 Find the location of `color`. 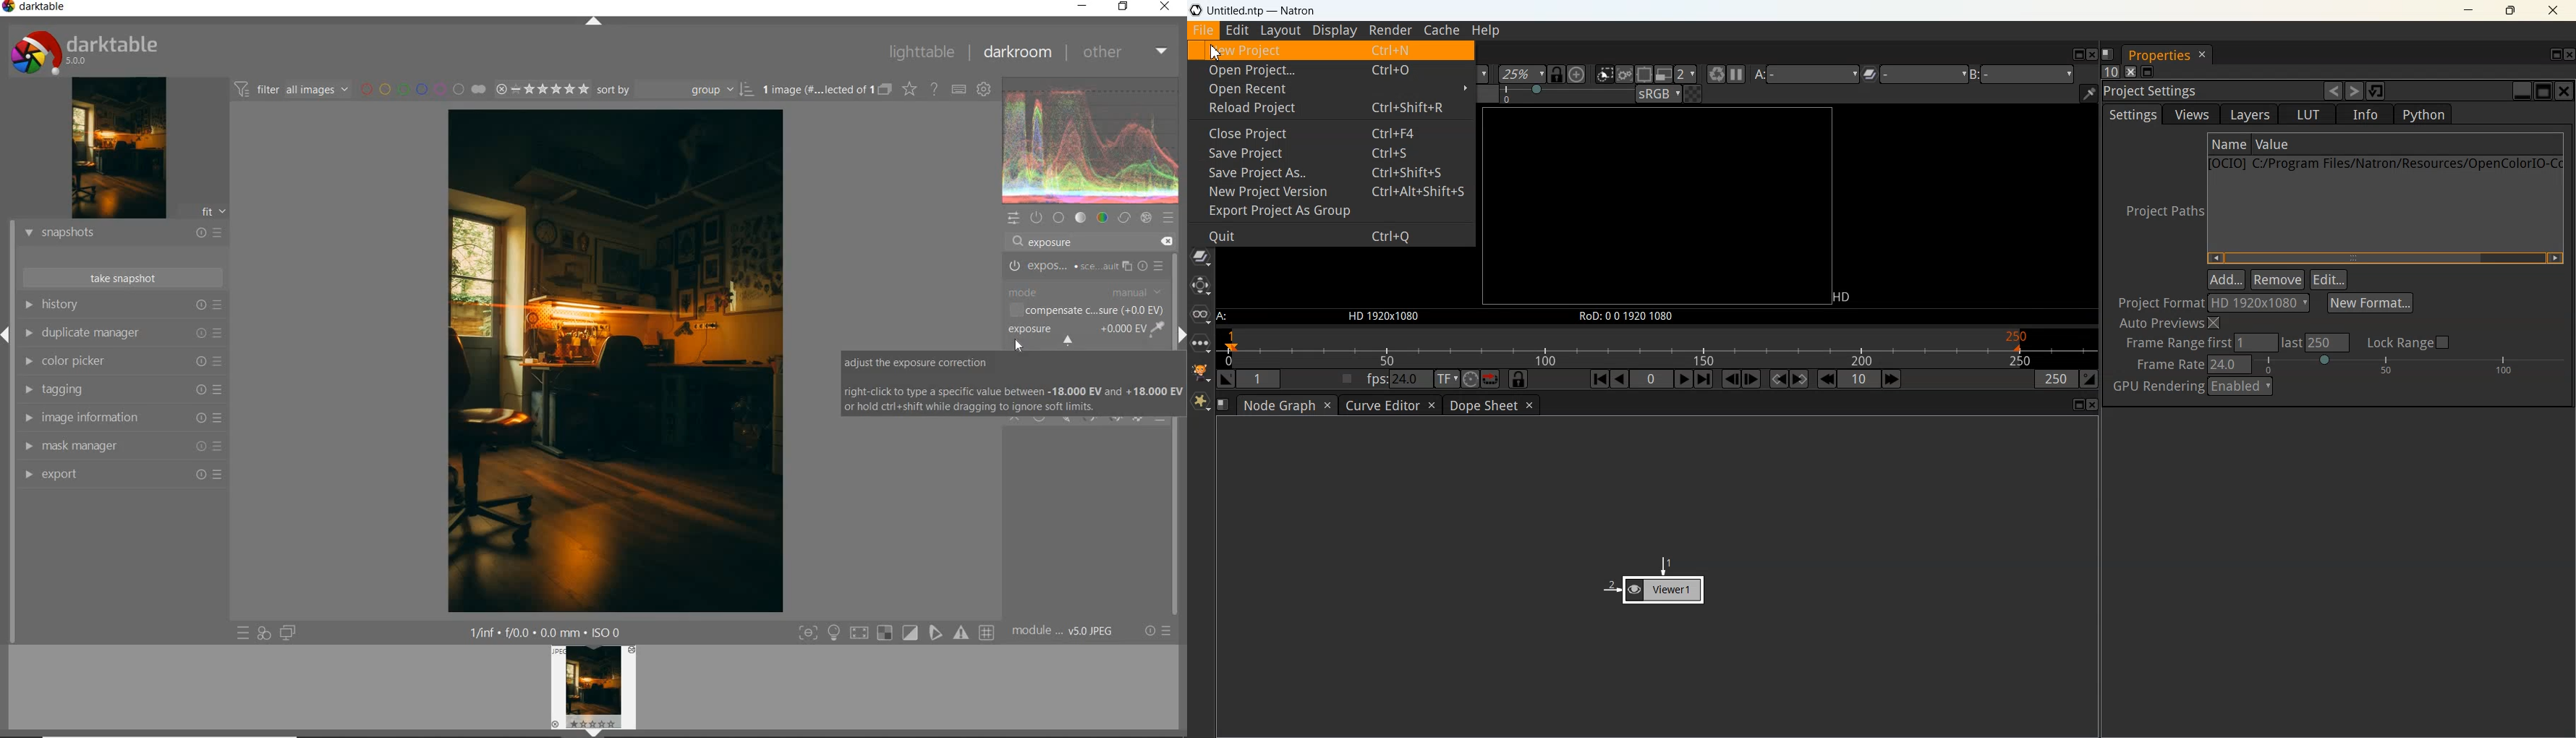

color is located at coordinates (1103, 217).